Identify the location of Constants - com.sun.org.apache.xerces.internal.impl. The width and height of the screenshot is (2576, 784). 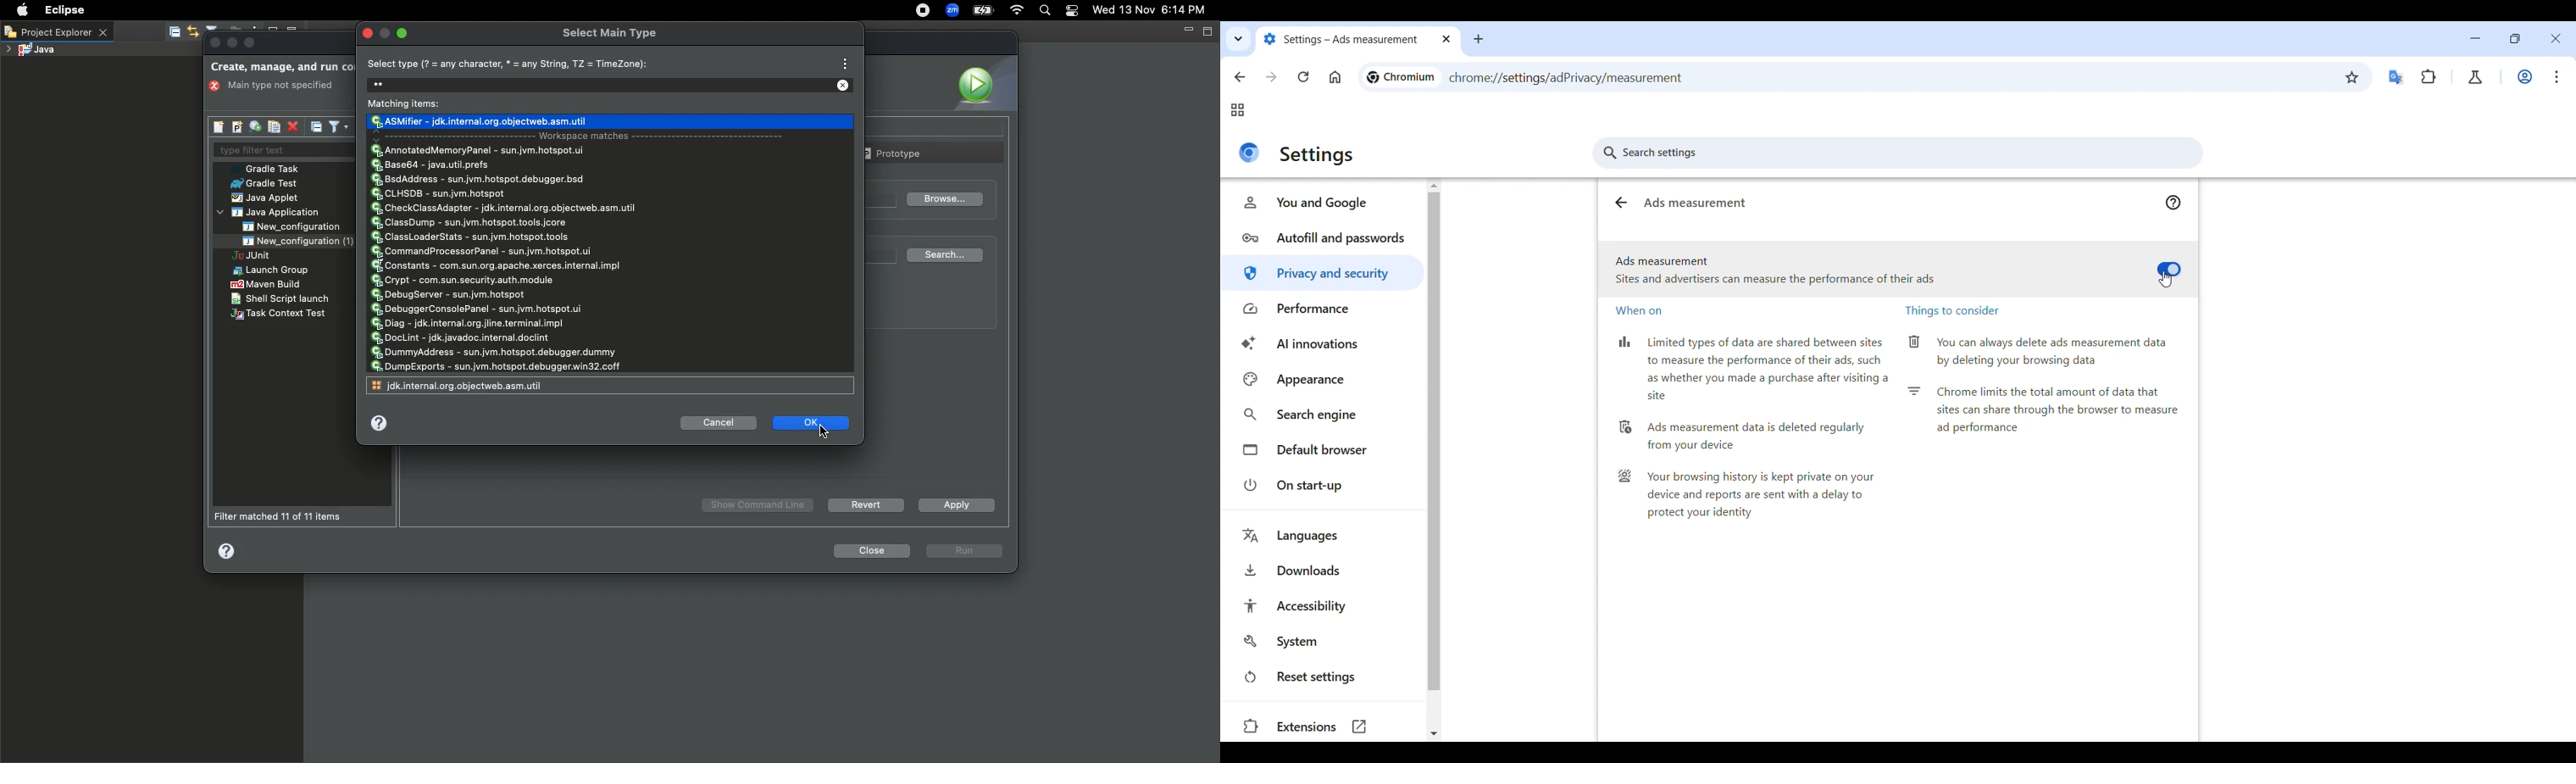
(495, 266).